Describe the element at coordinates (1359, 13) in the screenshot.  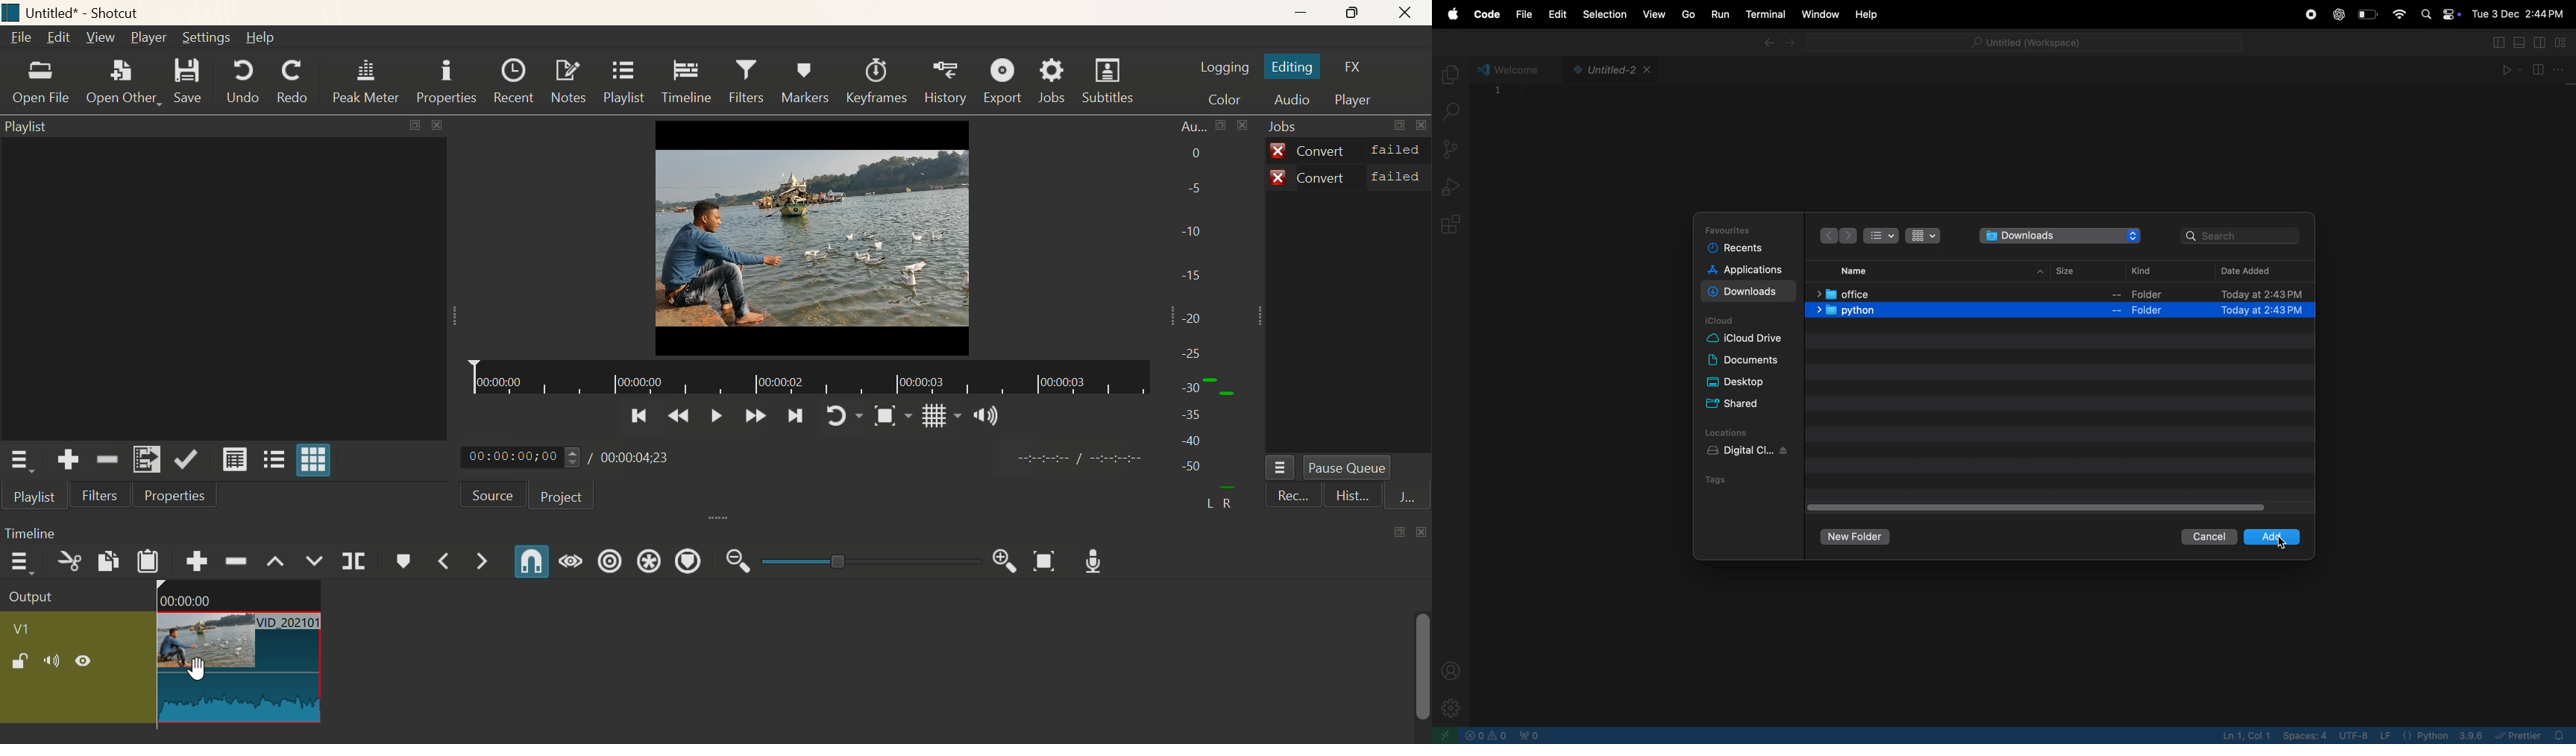
I see `Maximise` at that location.